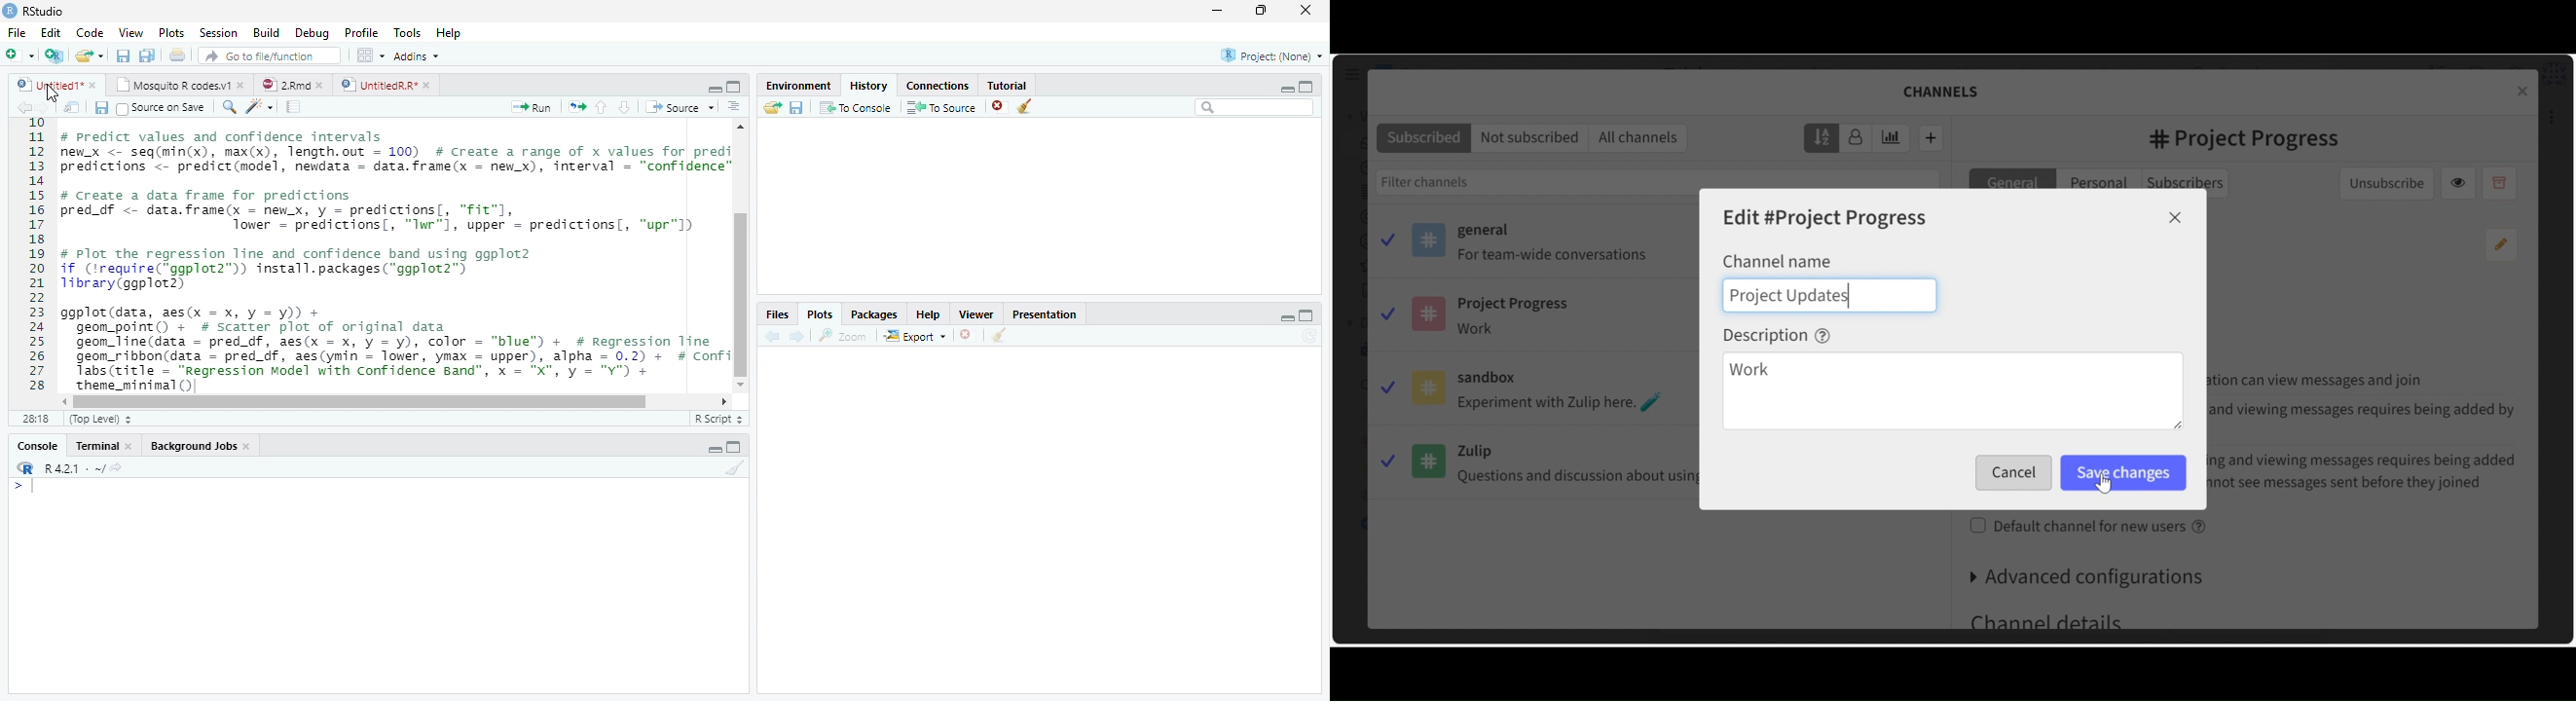 The height and width of the screenshot is (728, 2576). What do you see at coordinates (65, 467) in the screenshot?
I see `R 4.2.1` at bounding box center [65, 467].